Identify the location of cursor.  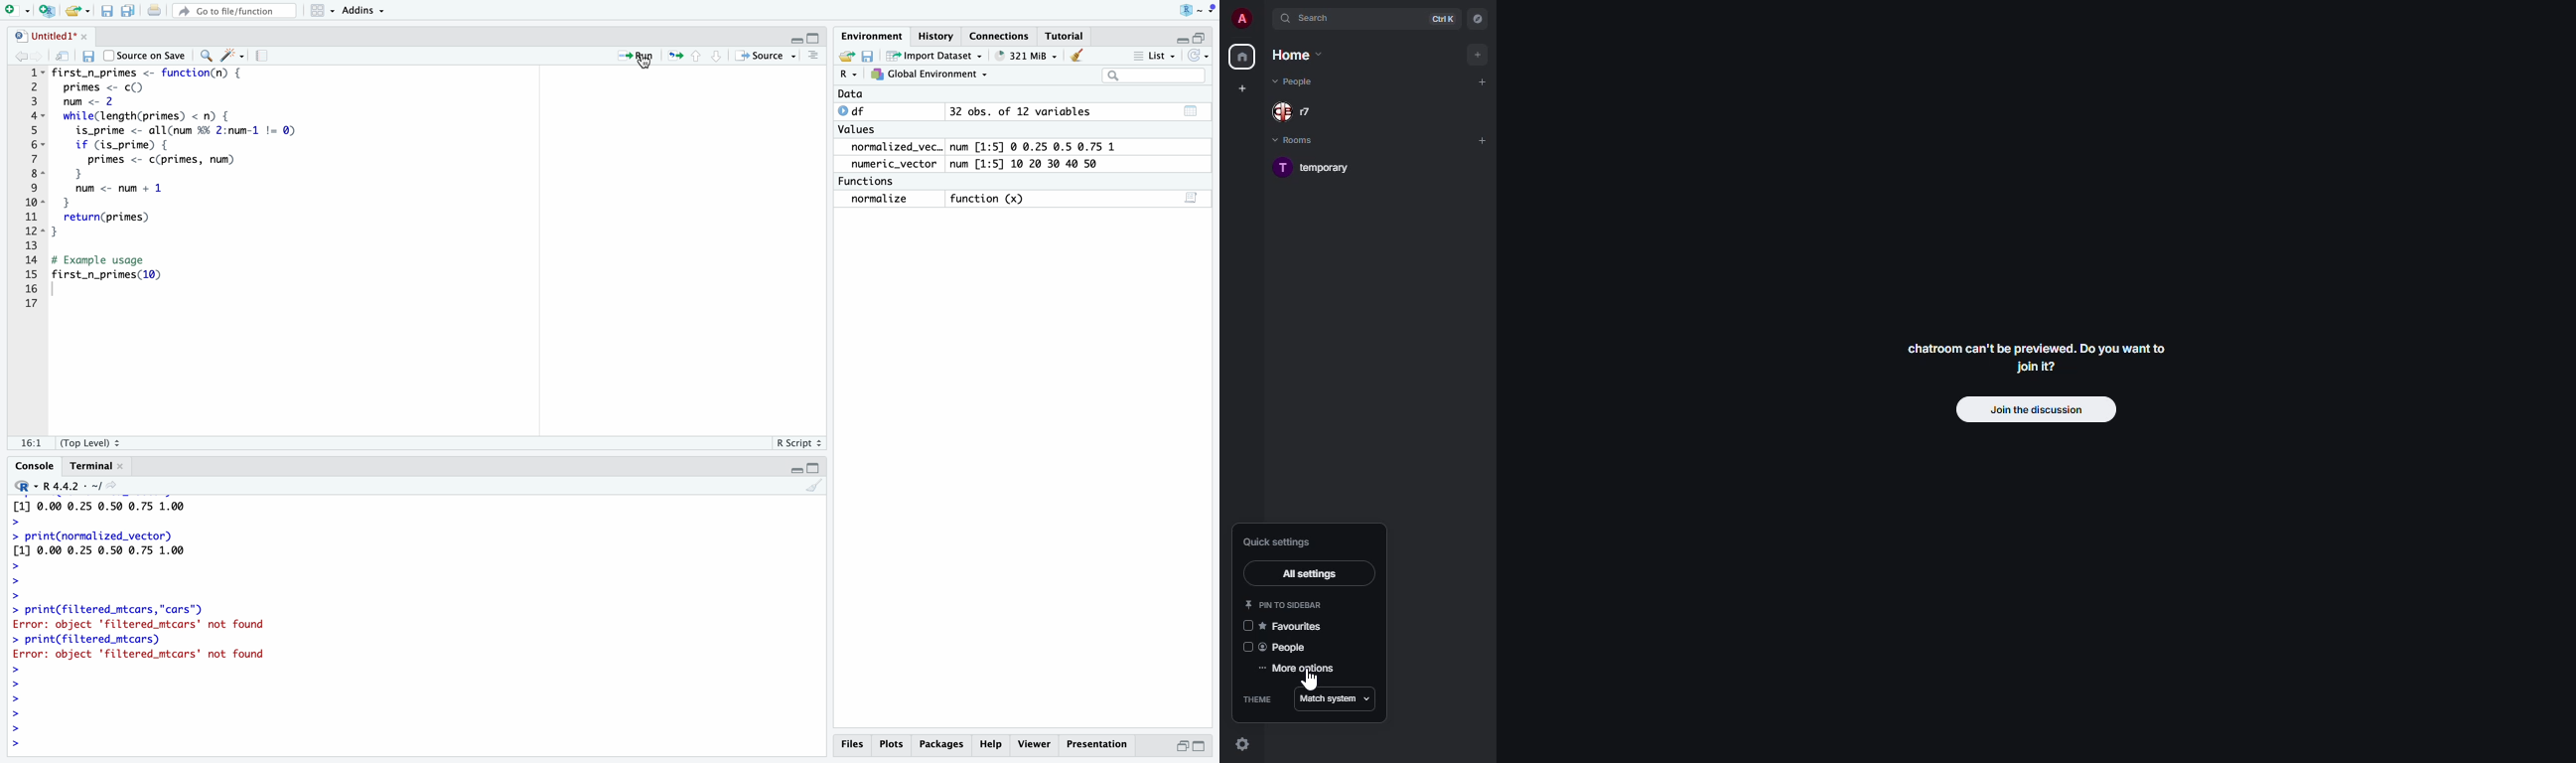
(1245, 747).